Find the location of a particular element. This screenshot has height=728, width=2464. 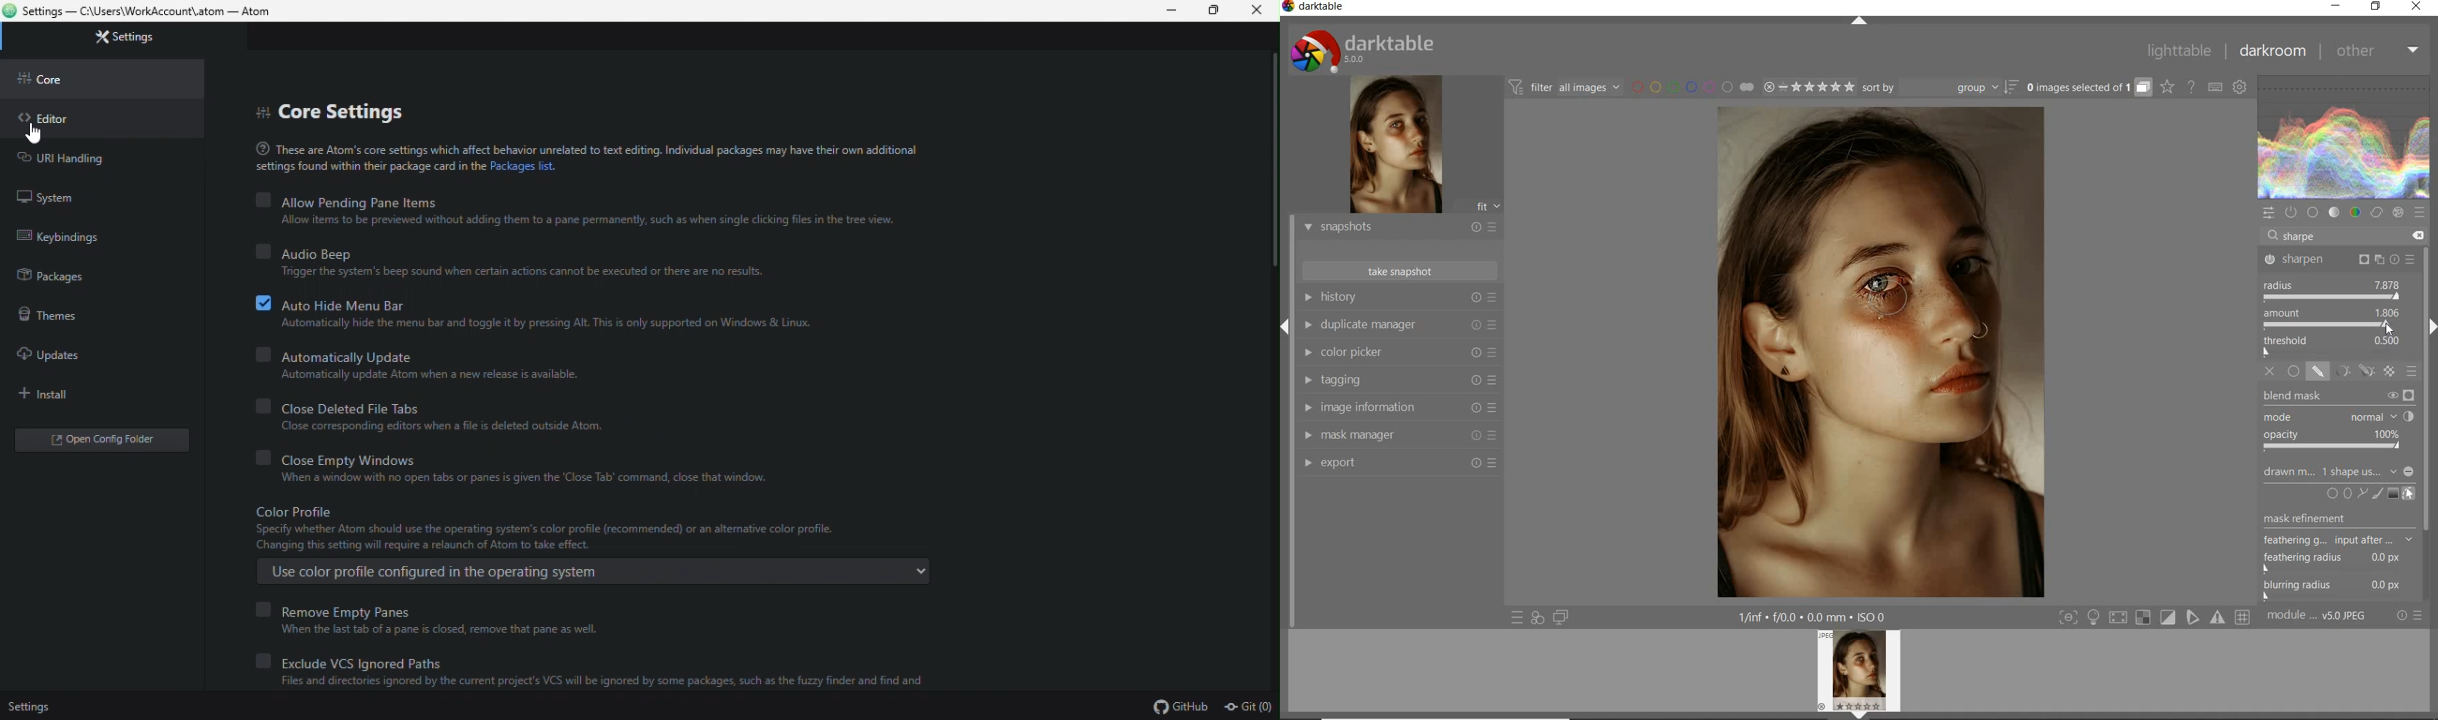

take snapshots is located at coordinates (1401, 271).